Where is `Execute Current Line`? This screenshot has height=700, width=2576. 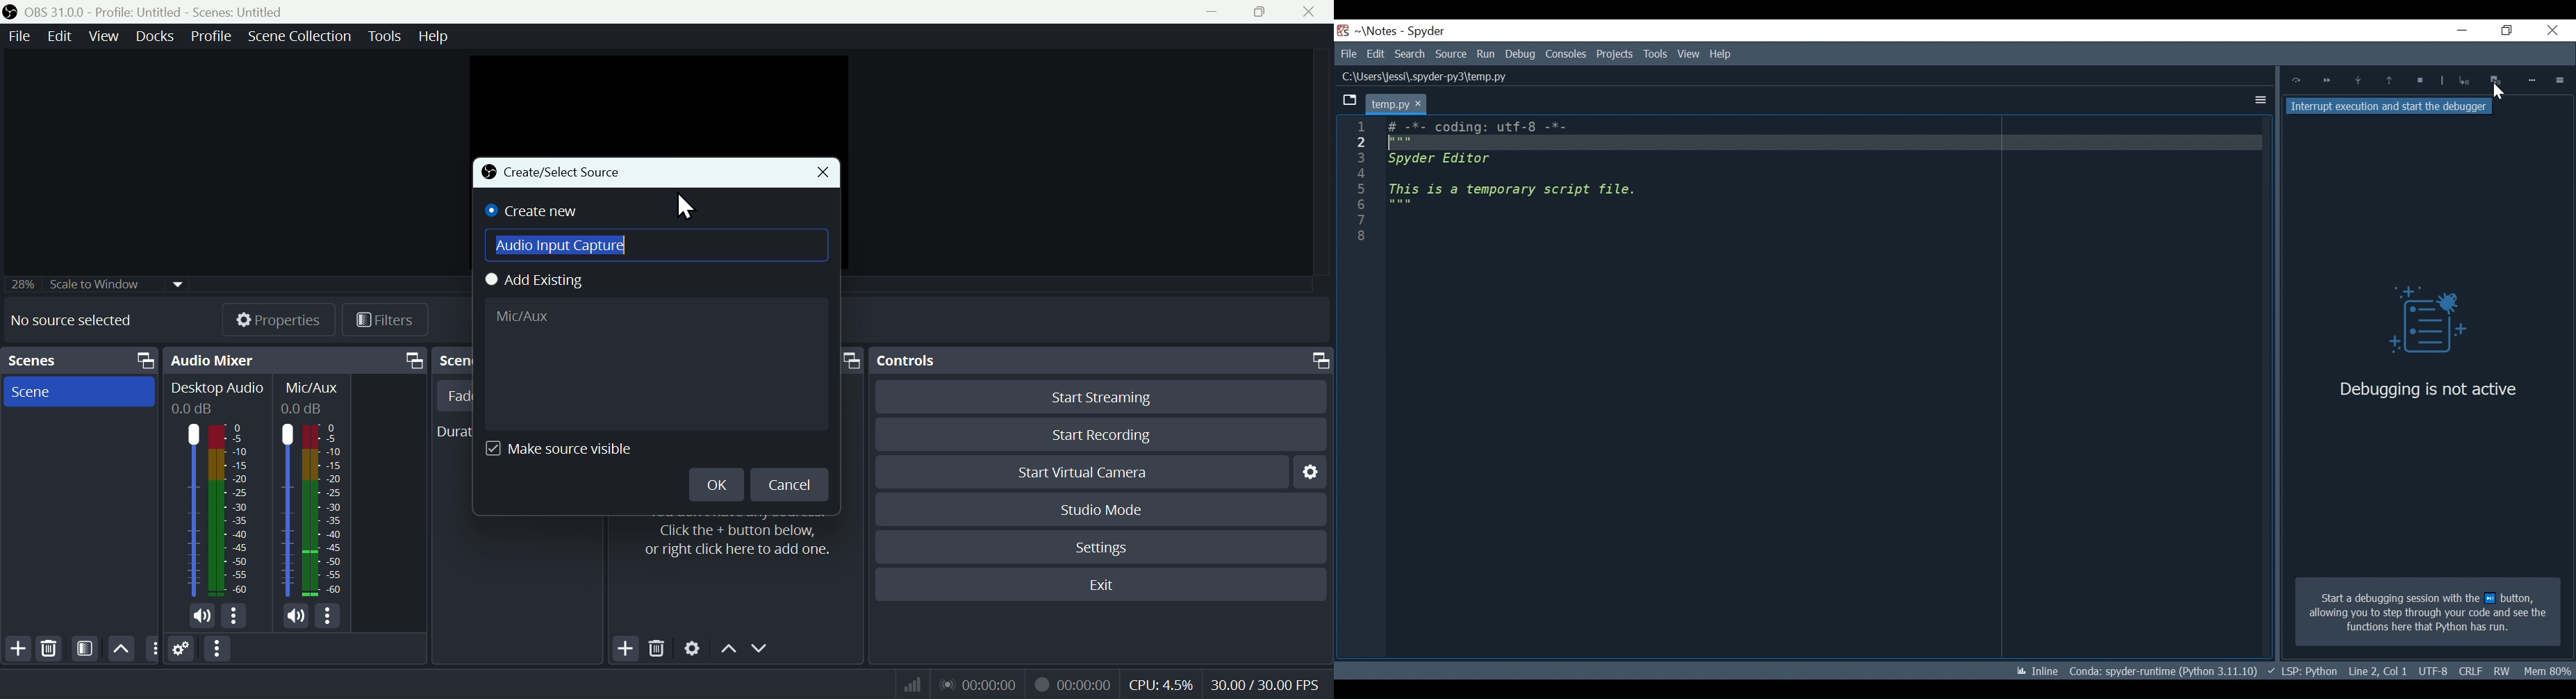
Execute Current Line is located at coordinates (2297, 80).